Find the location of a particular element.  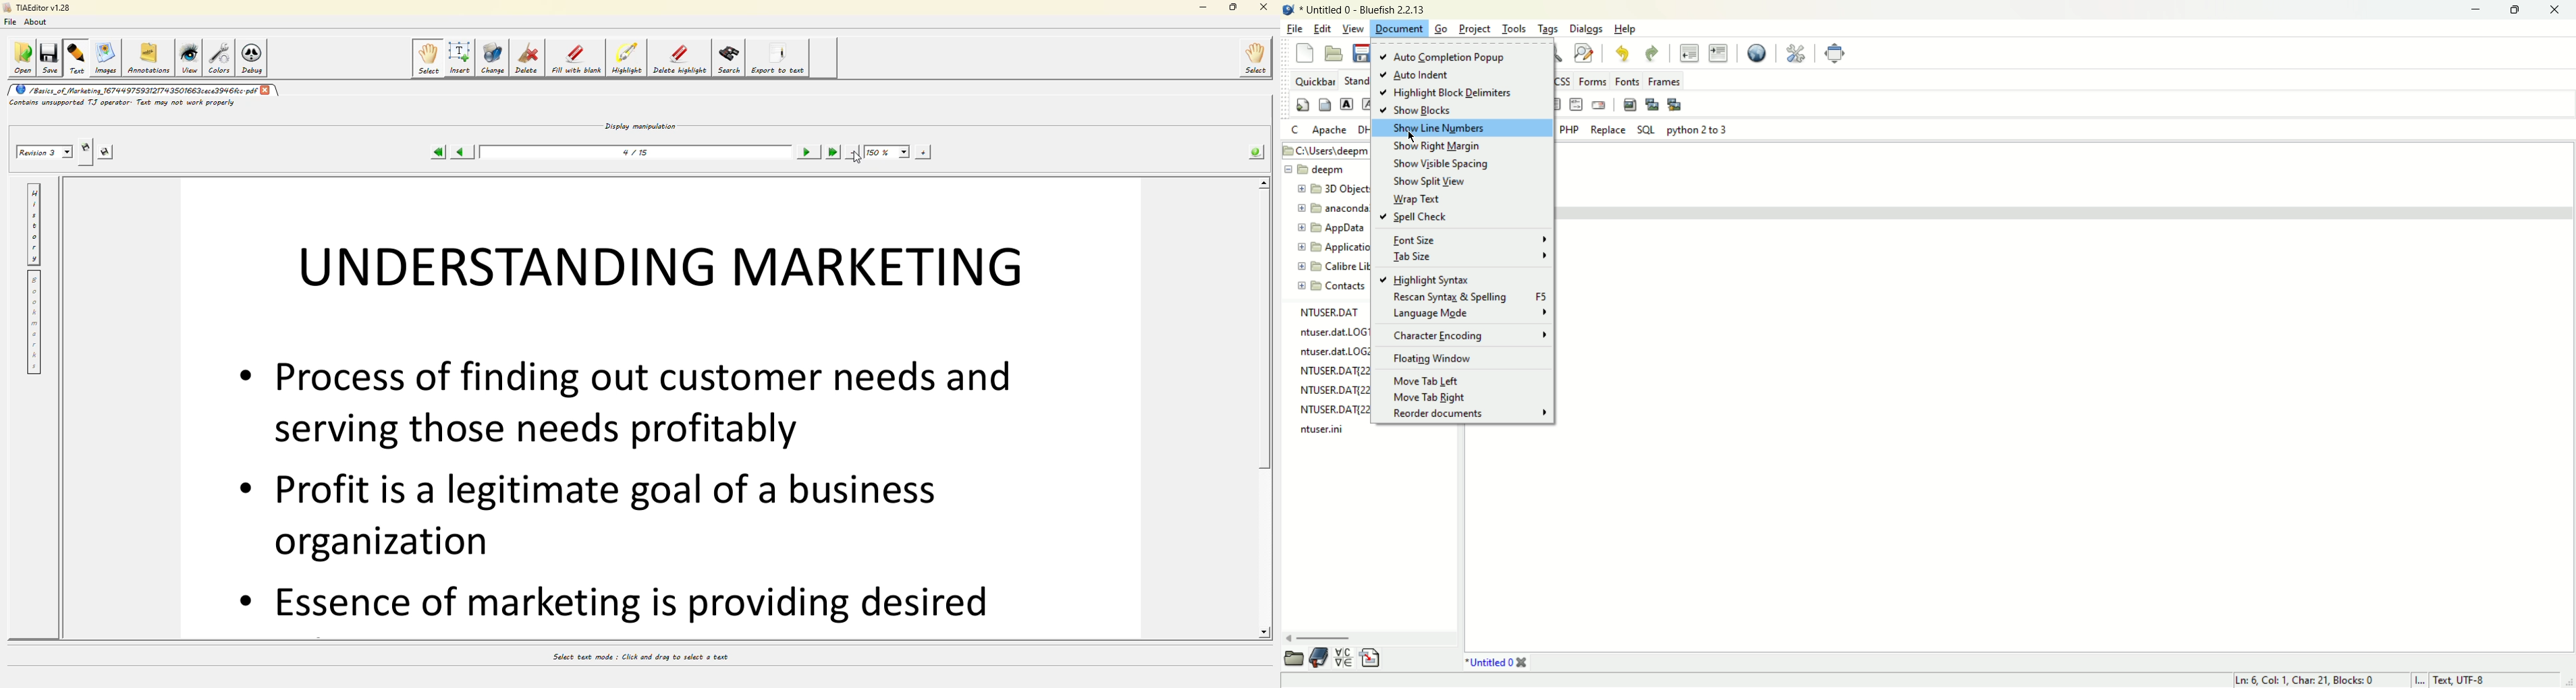

frames is located at coordinates (1664, 80).